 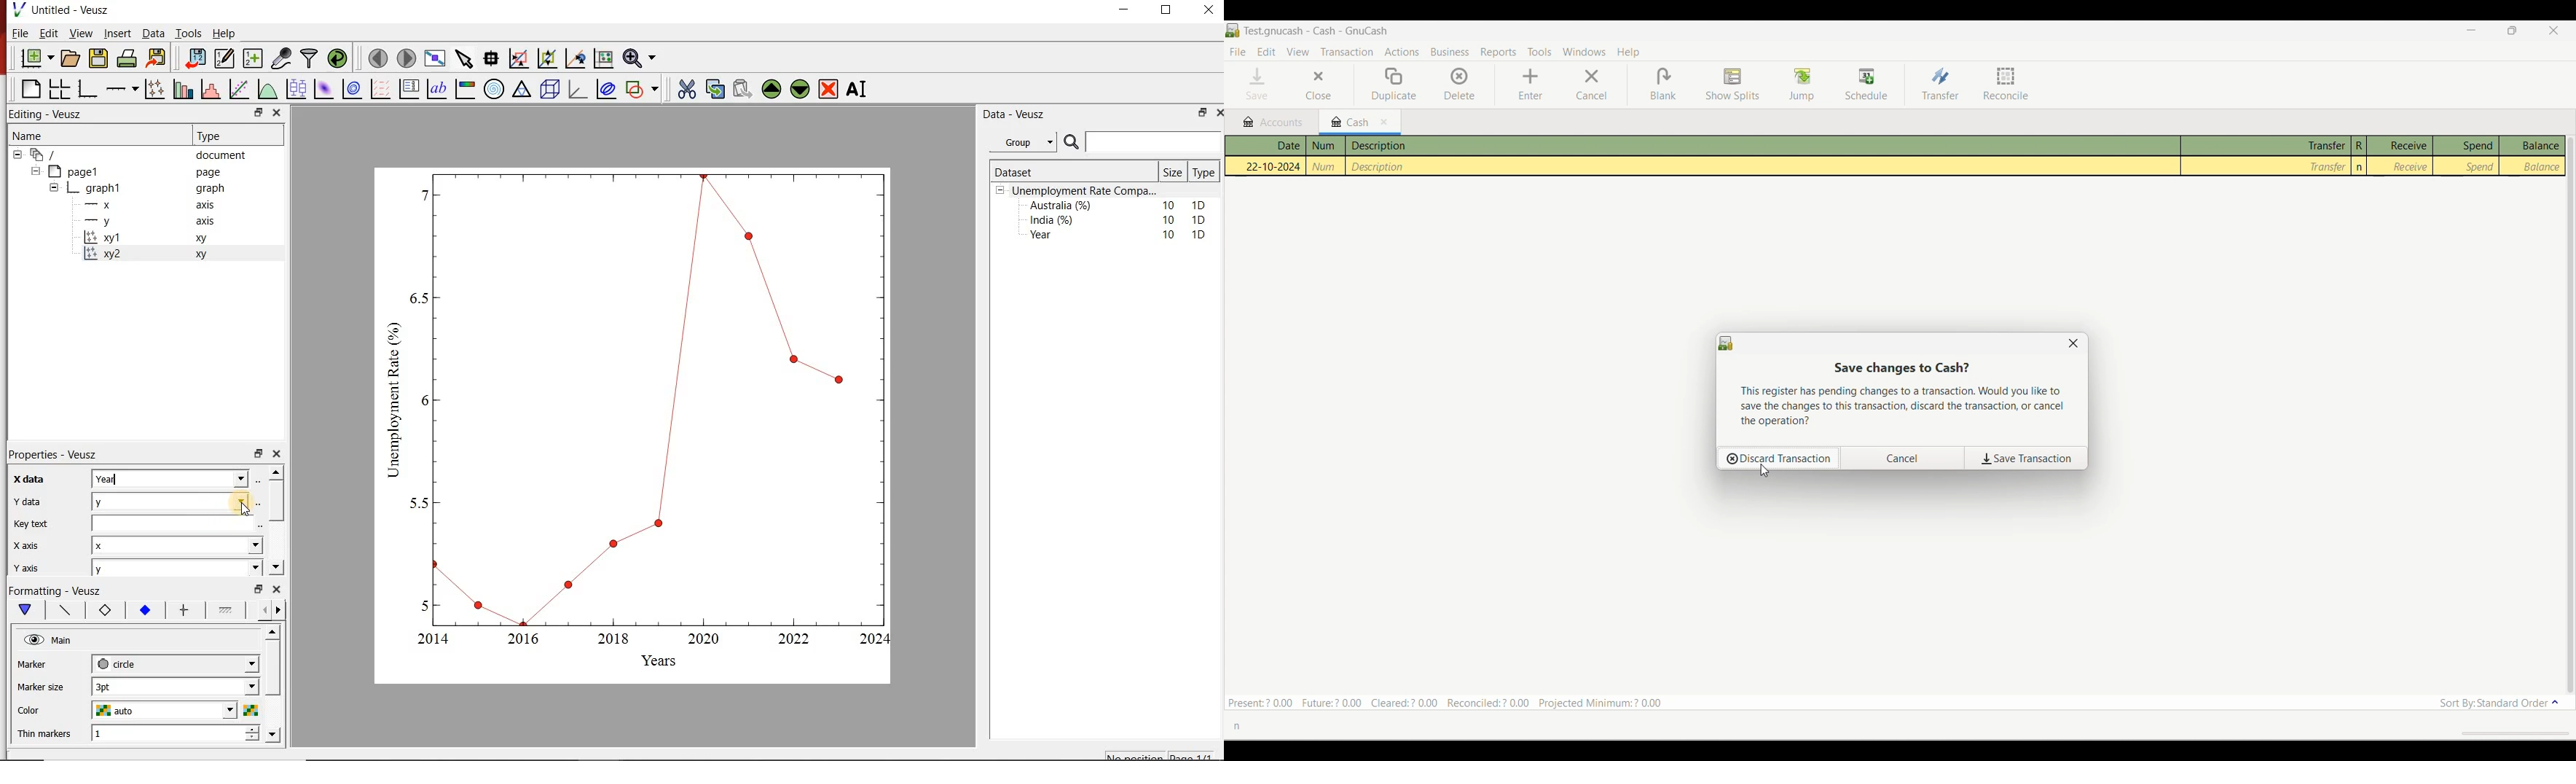 I want to click on Spend column, so click(x=2466, y=155).